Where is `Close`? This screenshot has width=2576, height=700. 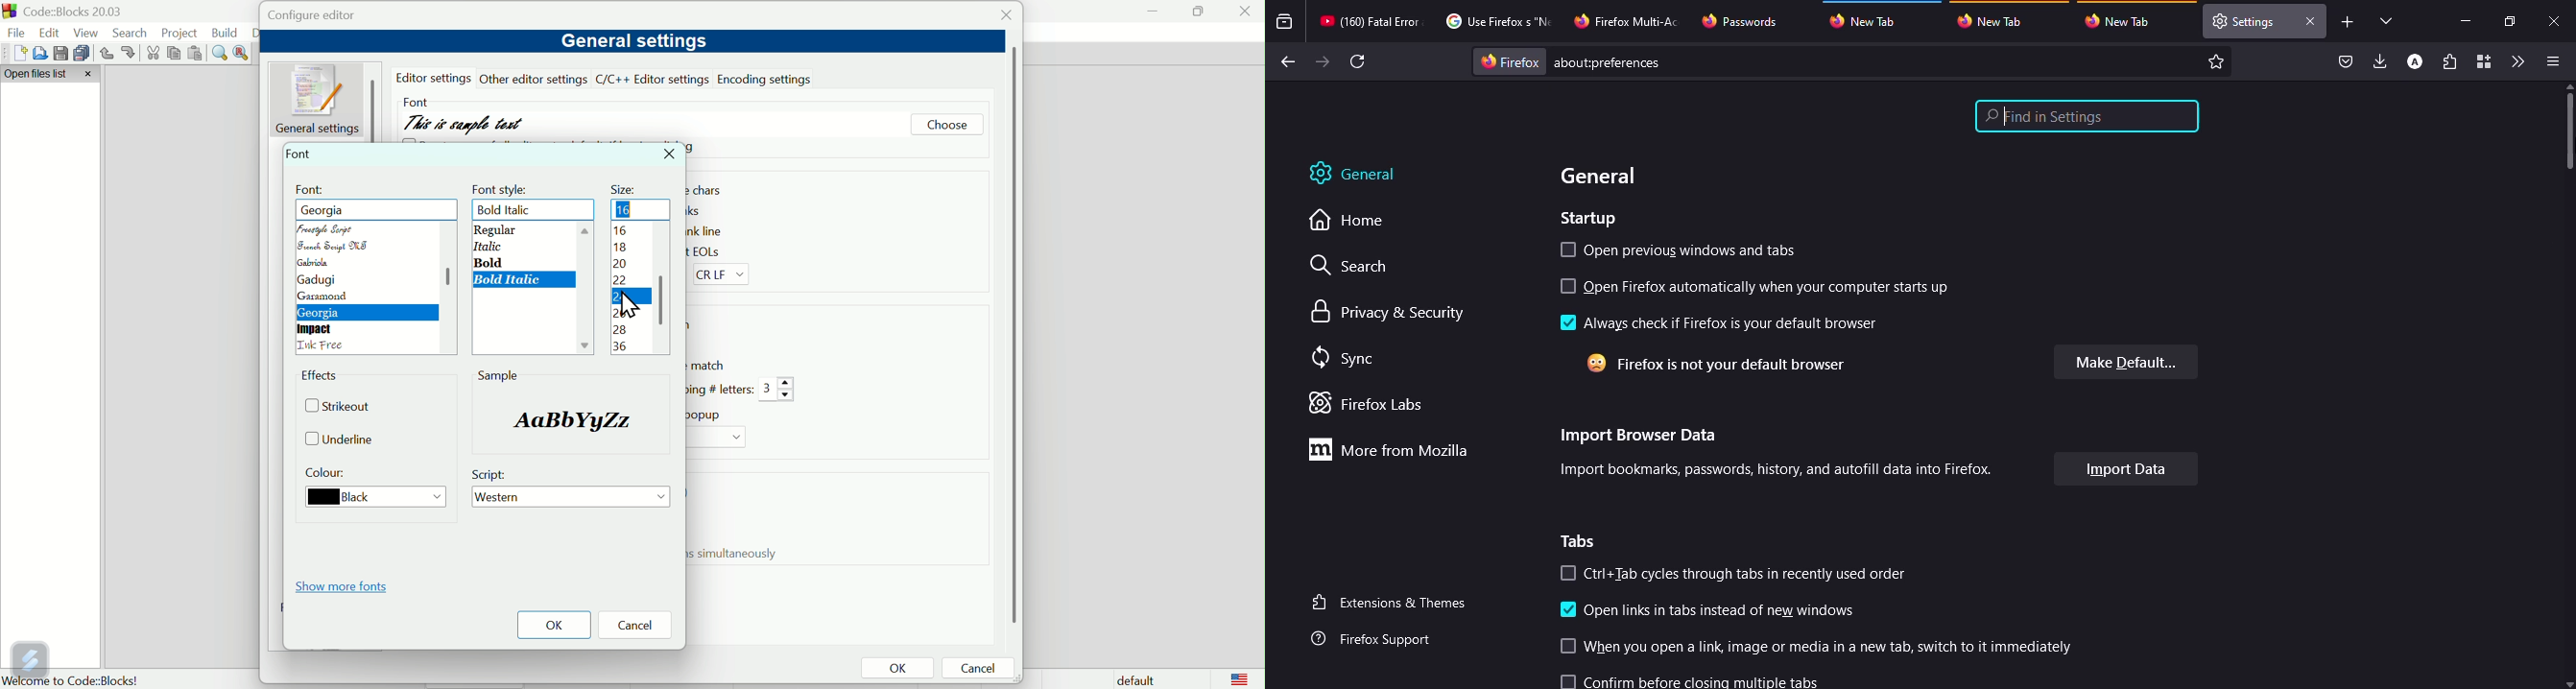 Close is located at coordinates (671, 155).